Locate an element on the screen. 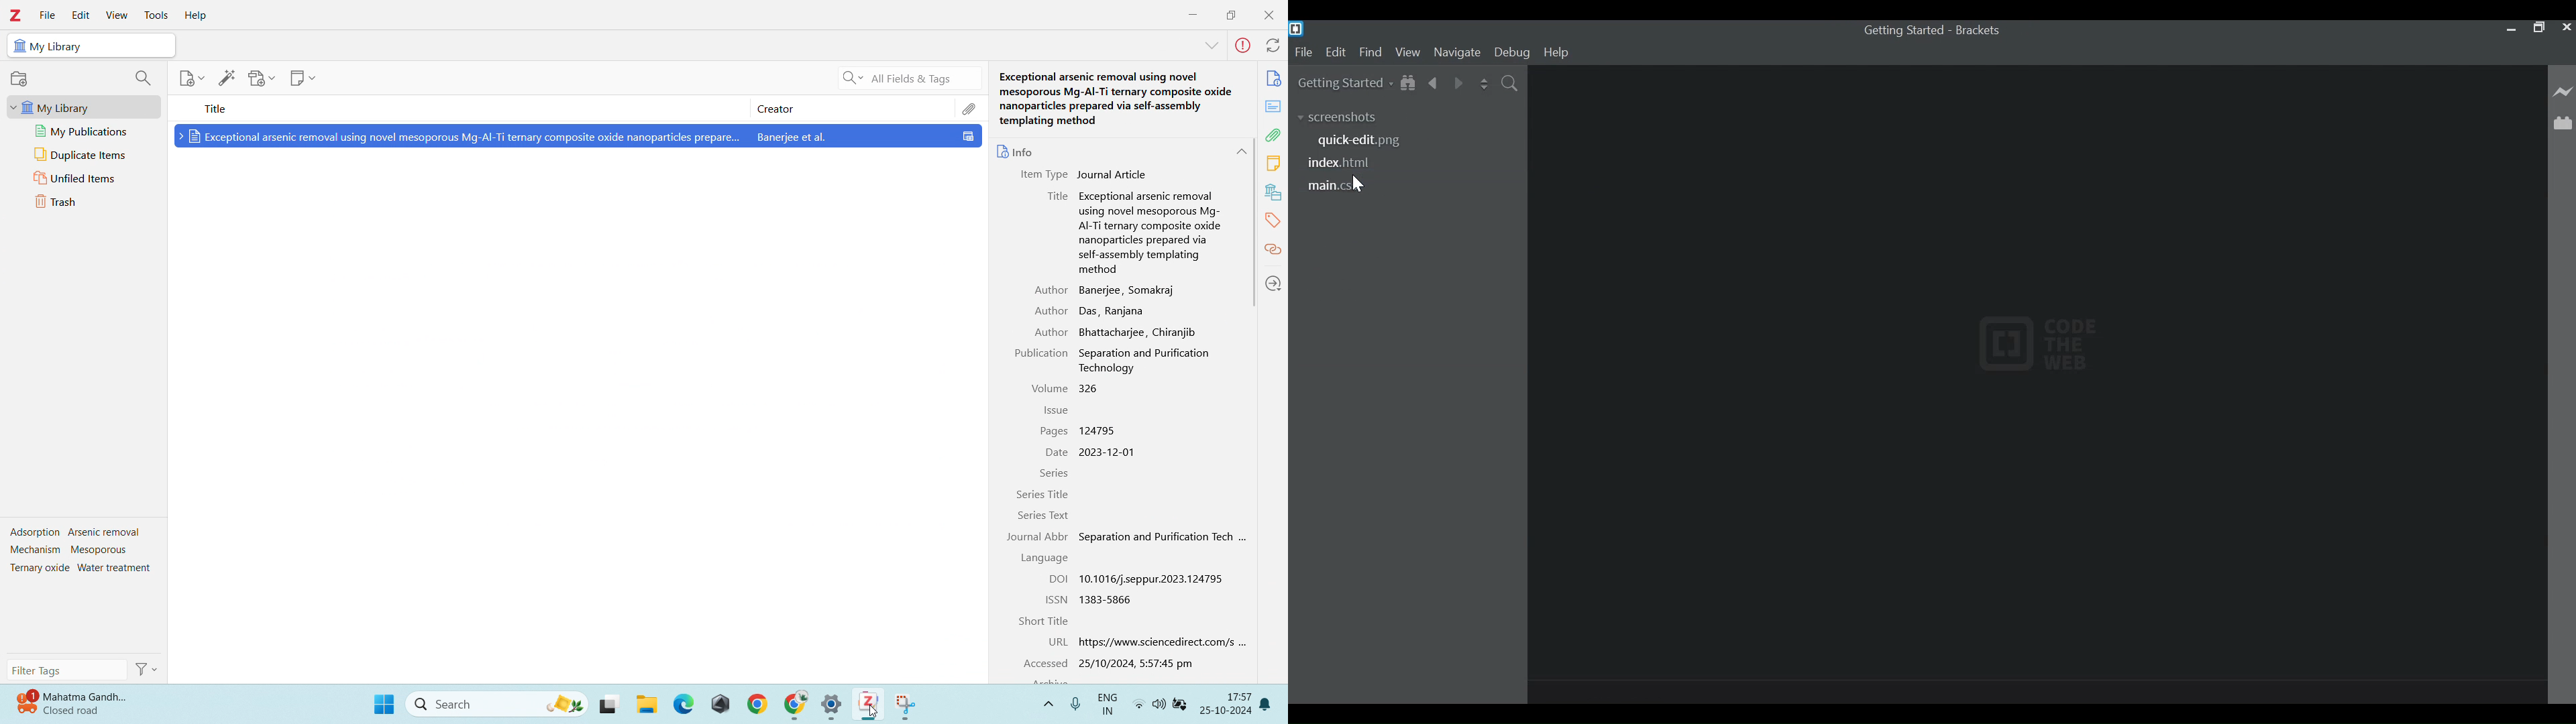 The height and width of the screenshot is (728, 2576). my library is located at coordinates (83, 107).